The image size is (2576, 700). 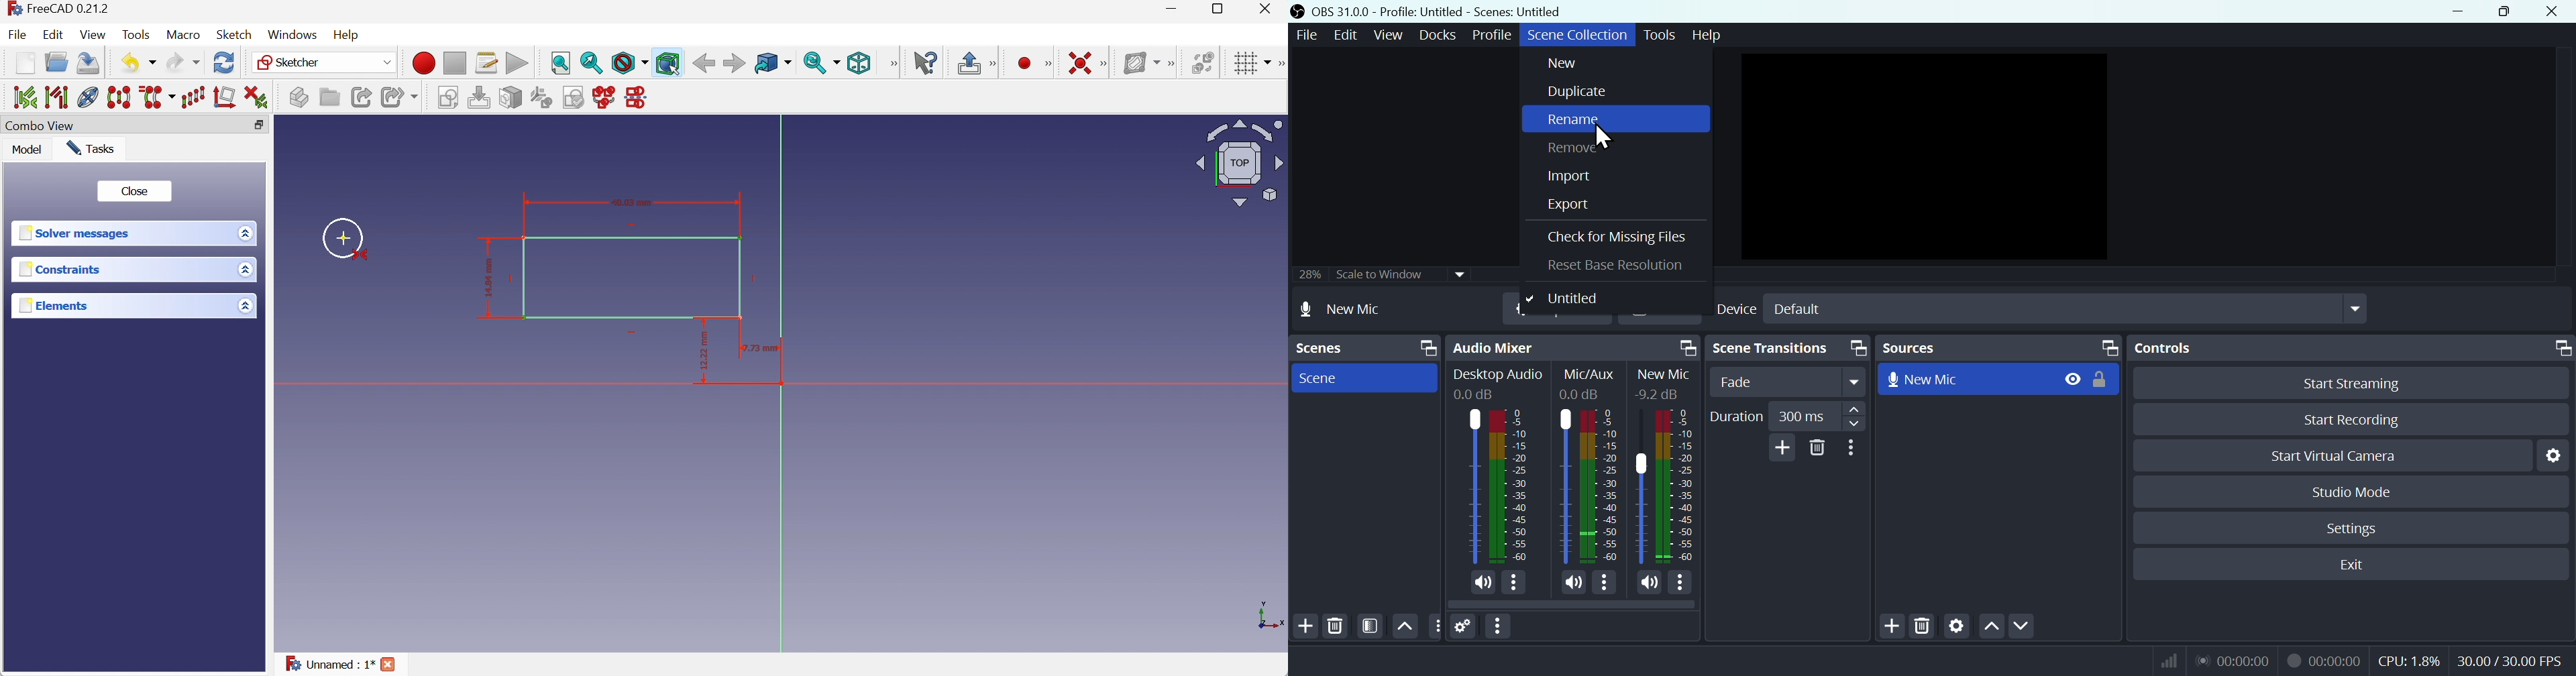 I want to click on Fit all, so click(x=561, y=64).